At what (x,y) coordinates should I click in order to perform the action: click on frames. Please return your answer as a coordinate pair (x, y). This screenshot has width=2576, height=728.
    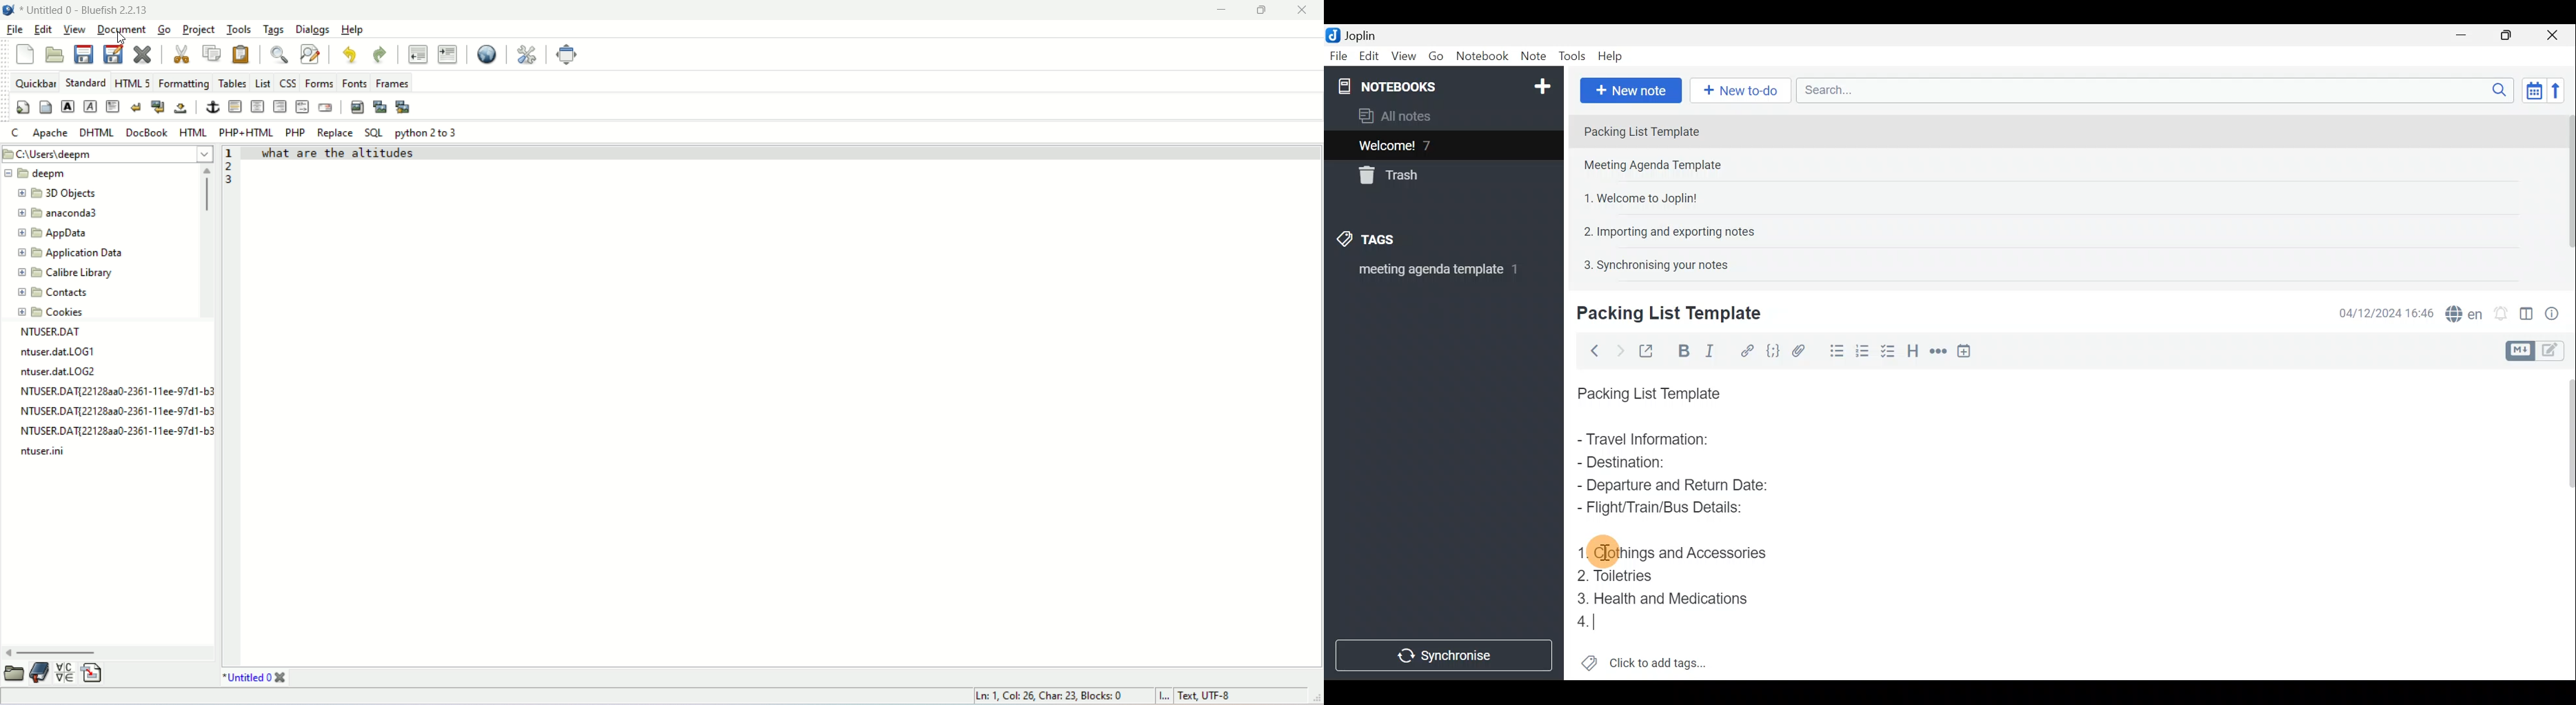
    Looking at the image, I should click on (391, 81).